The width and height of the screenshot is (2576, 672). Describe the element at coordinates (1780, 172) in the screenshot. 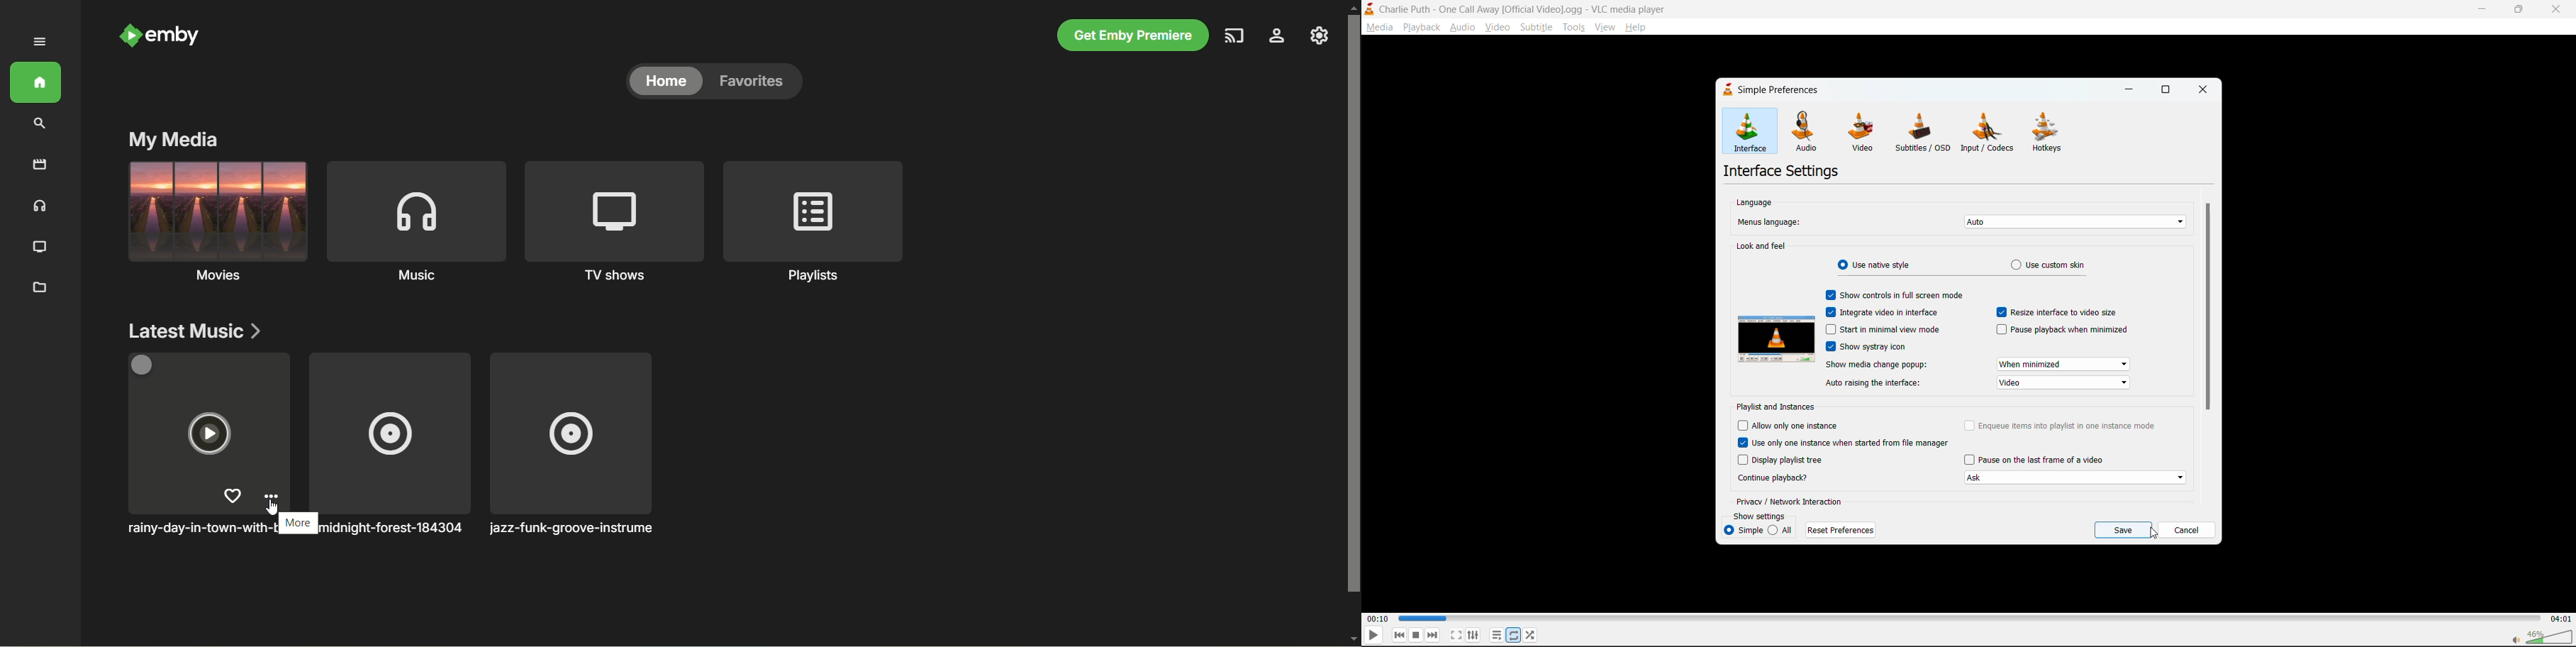

I see `interface settings` at that location.